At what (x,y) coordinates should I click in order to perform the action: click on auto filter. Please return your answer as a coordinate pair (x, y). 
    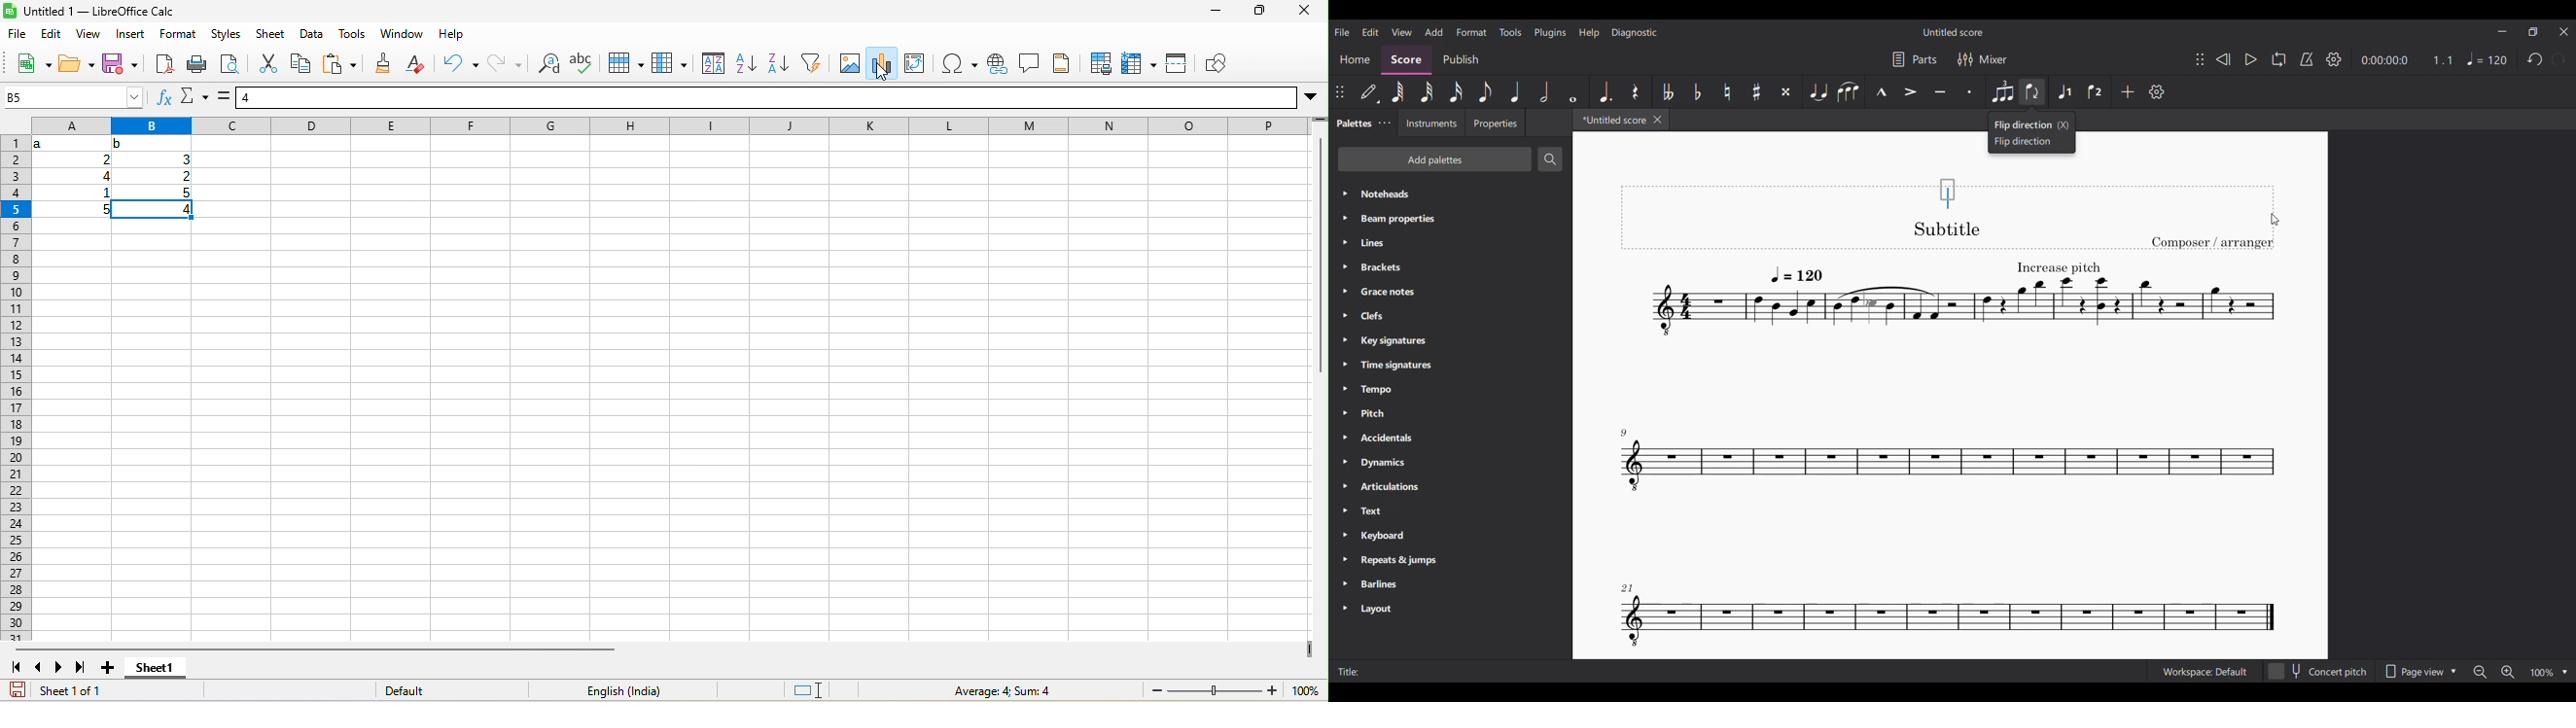
    Looking at the image, I should click on (811, 62).